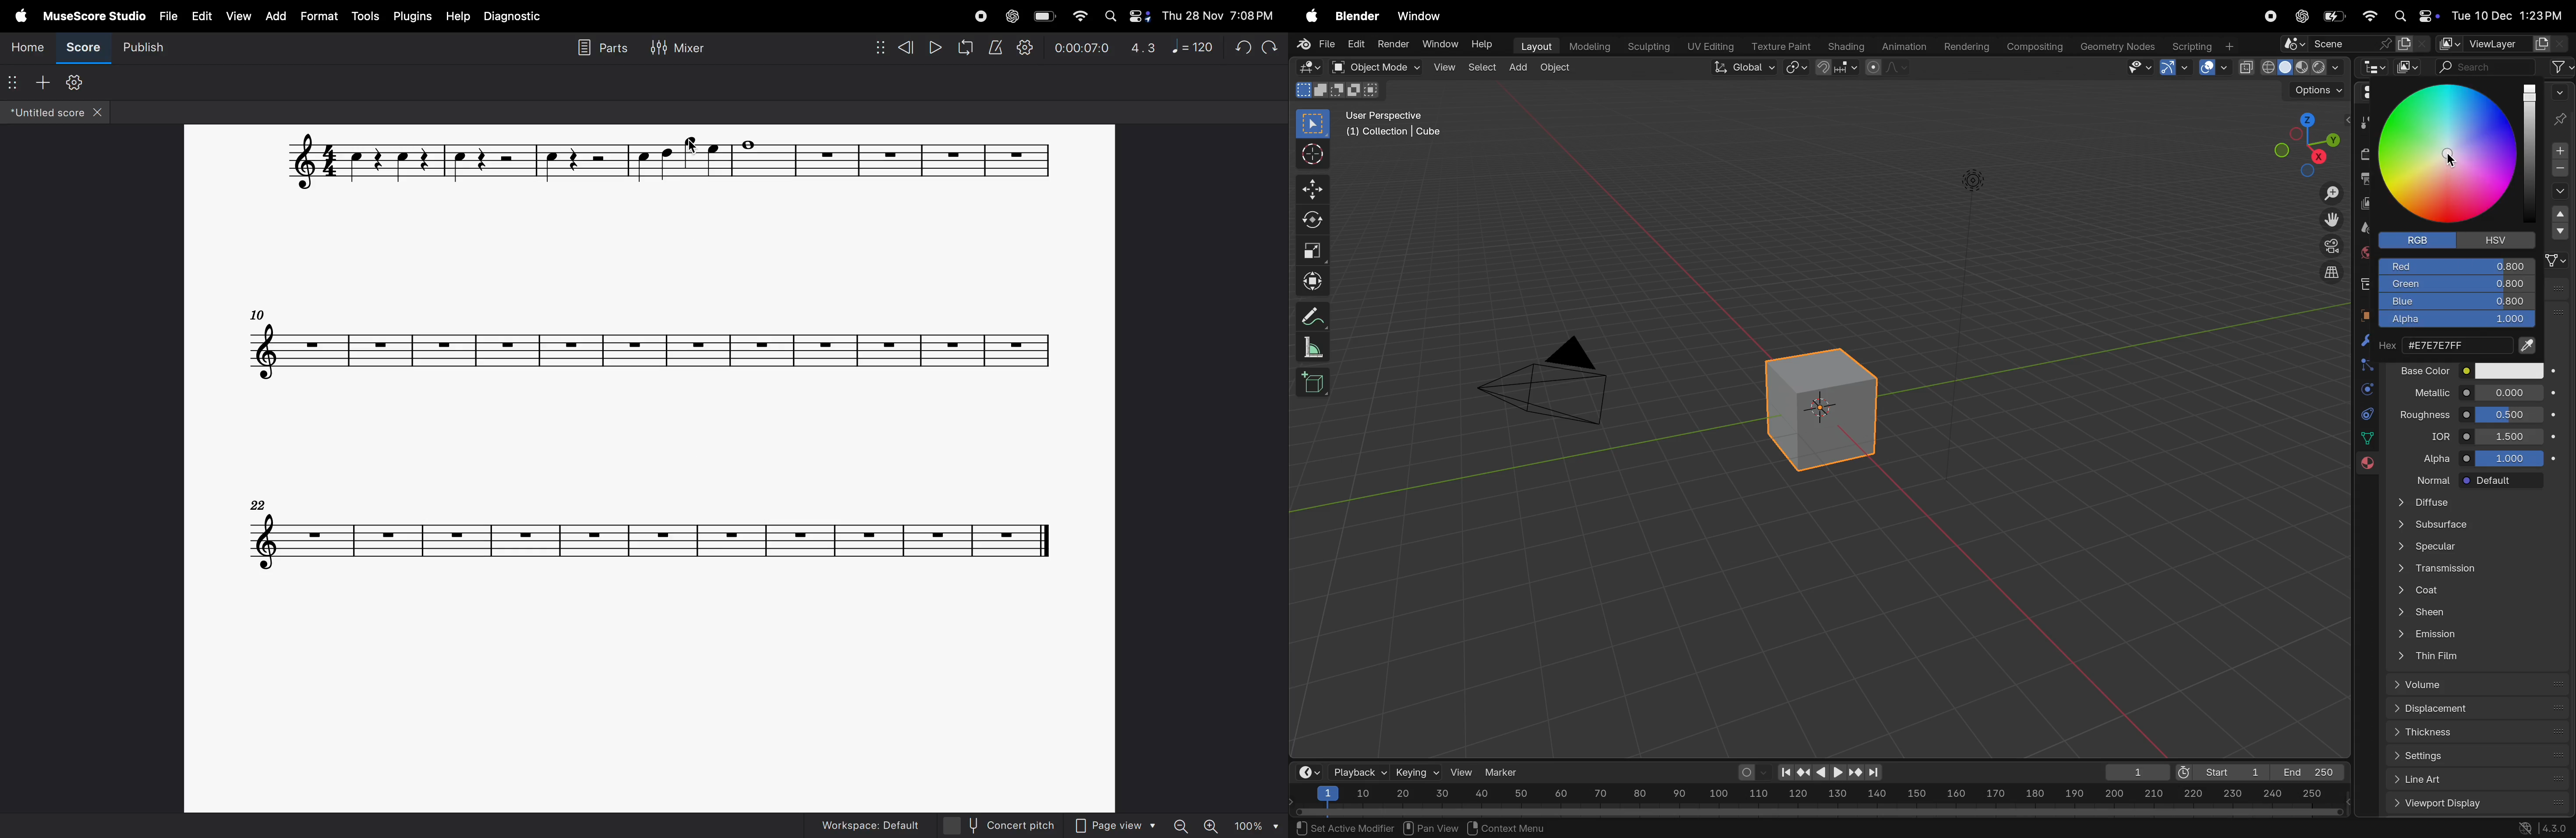  I want to click on user perspective, so click(1400, 123).